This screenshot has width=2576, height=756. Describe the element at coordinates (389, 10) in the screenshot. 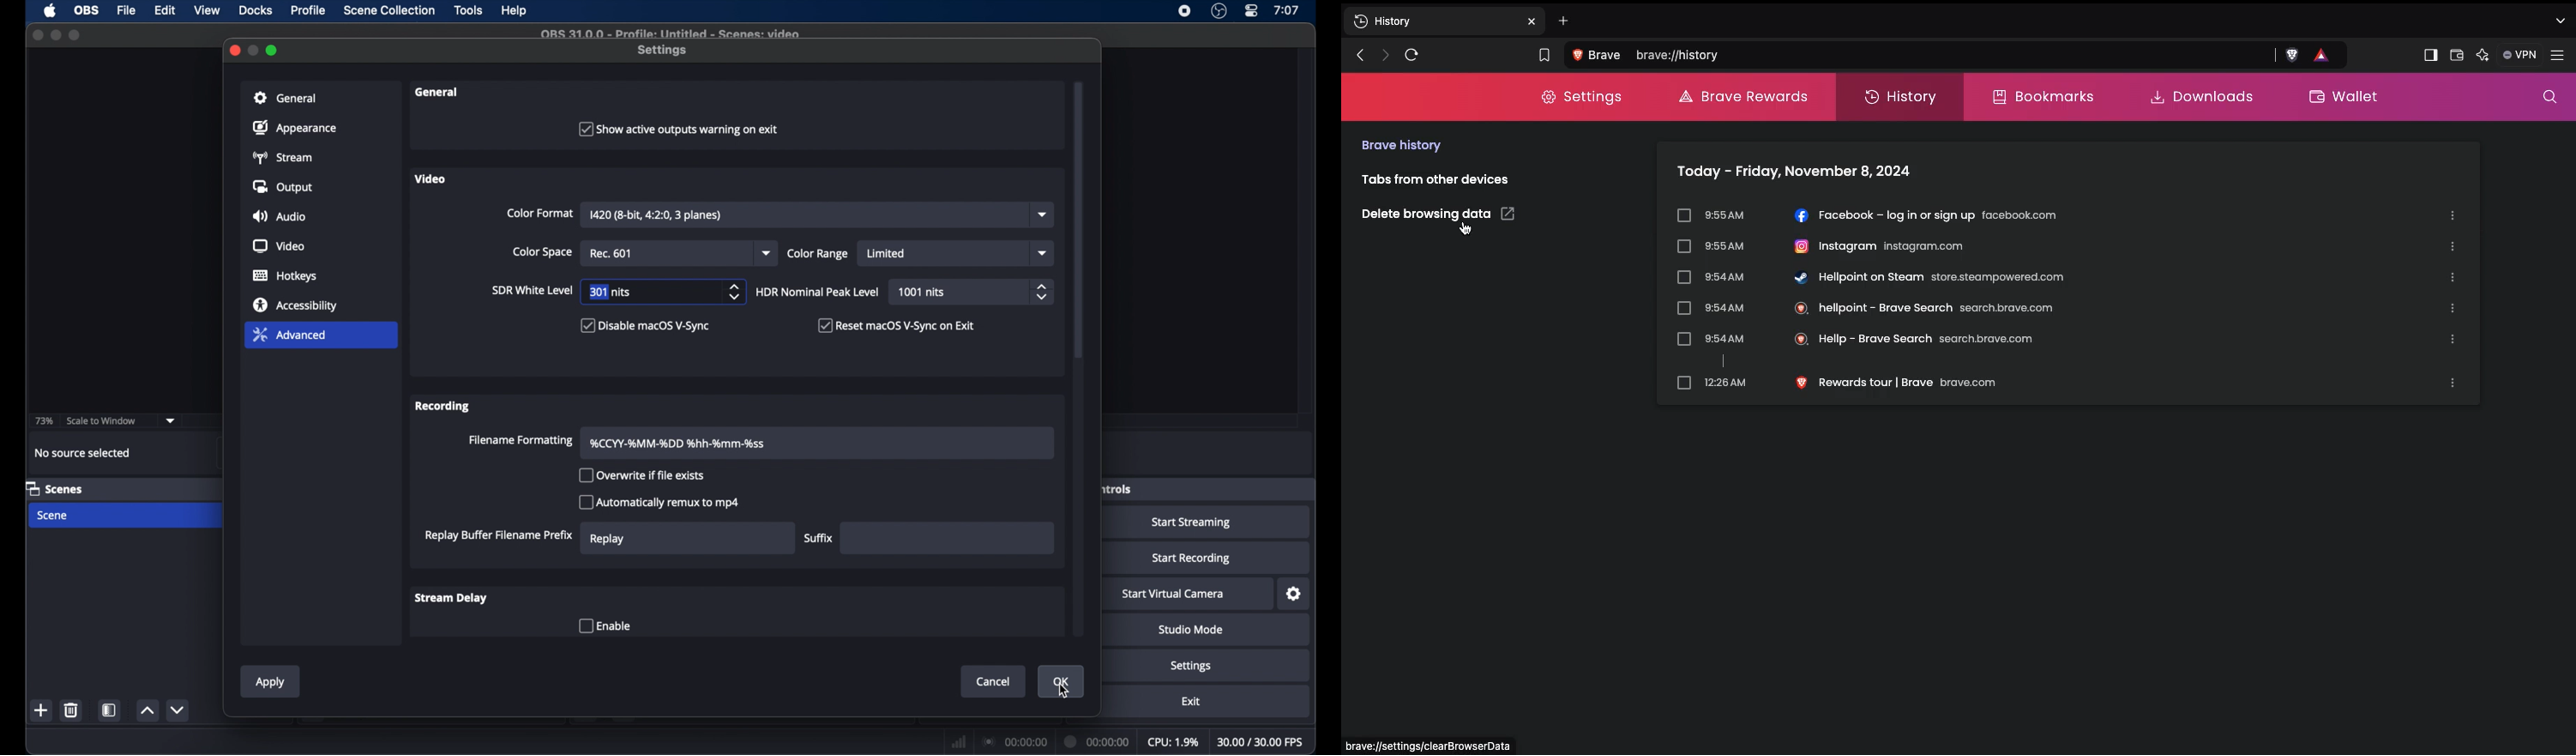

I see `scene collection` at that location.